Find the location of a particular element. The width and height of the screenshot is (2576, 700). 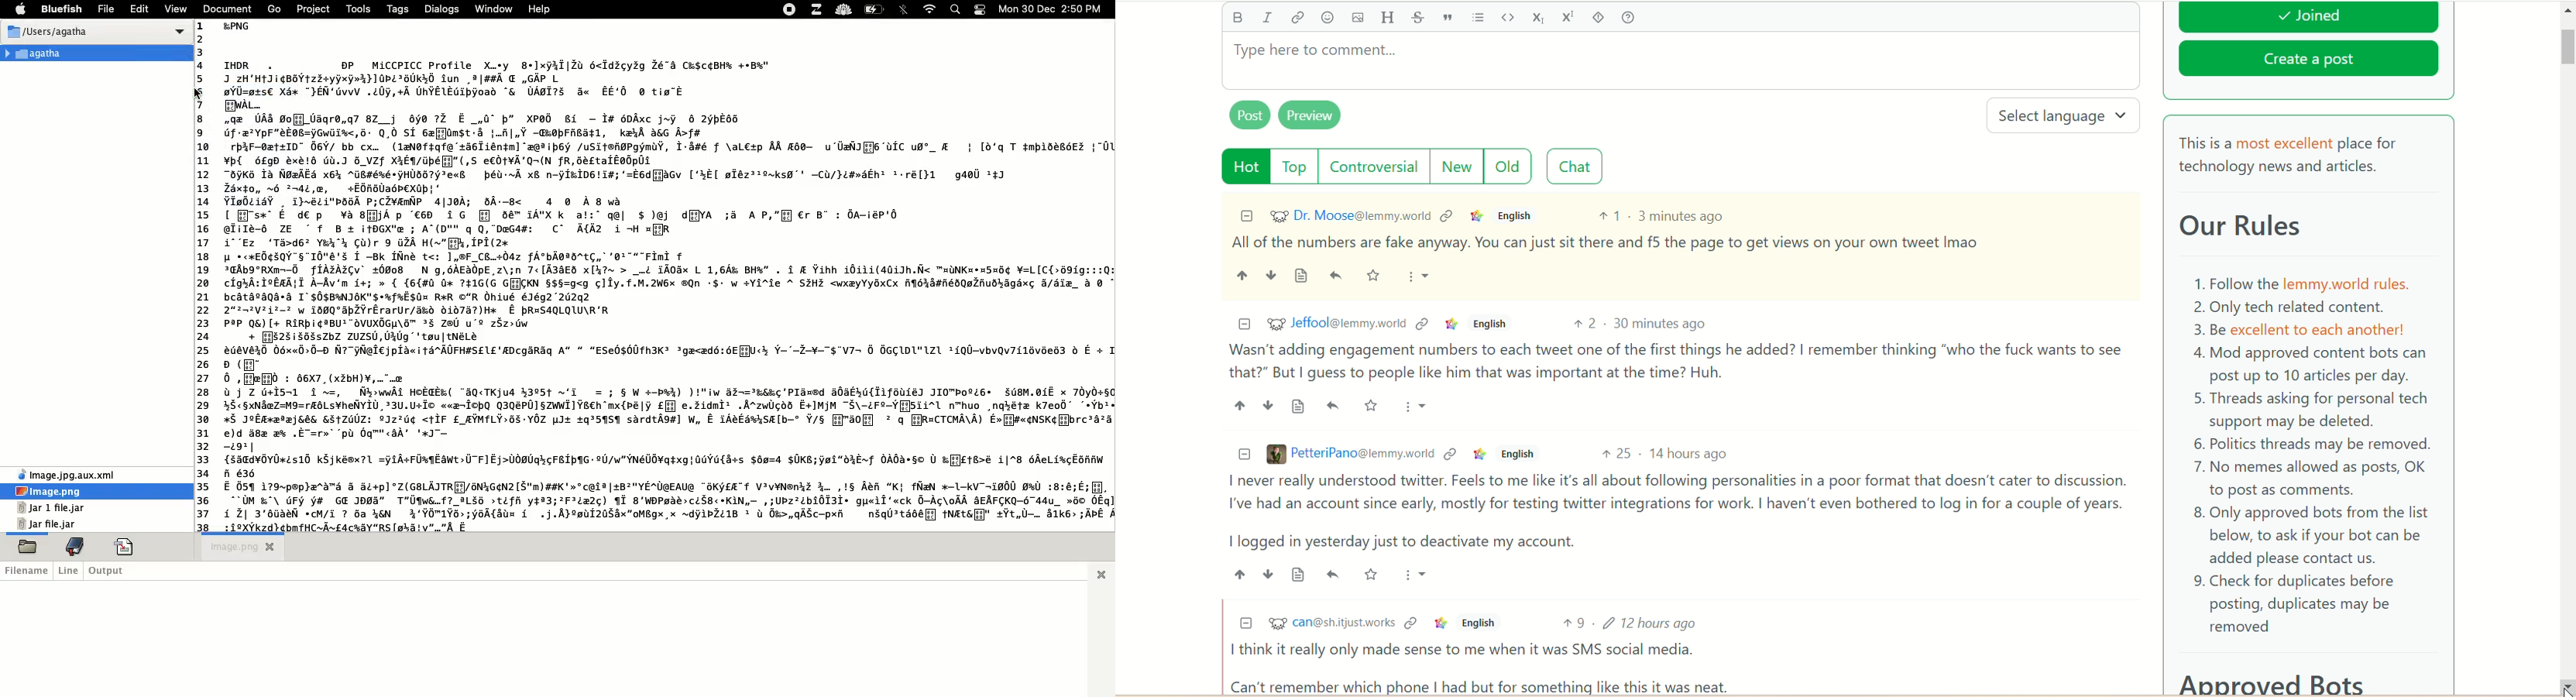

joined is located at coordinates (2308, 18).